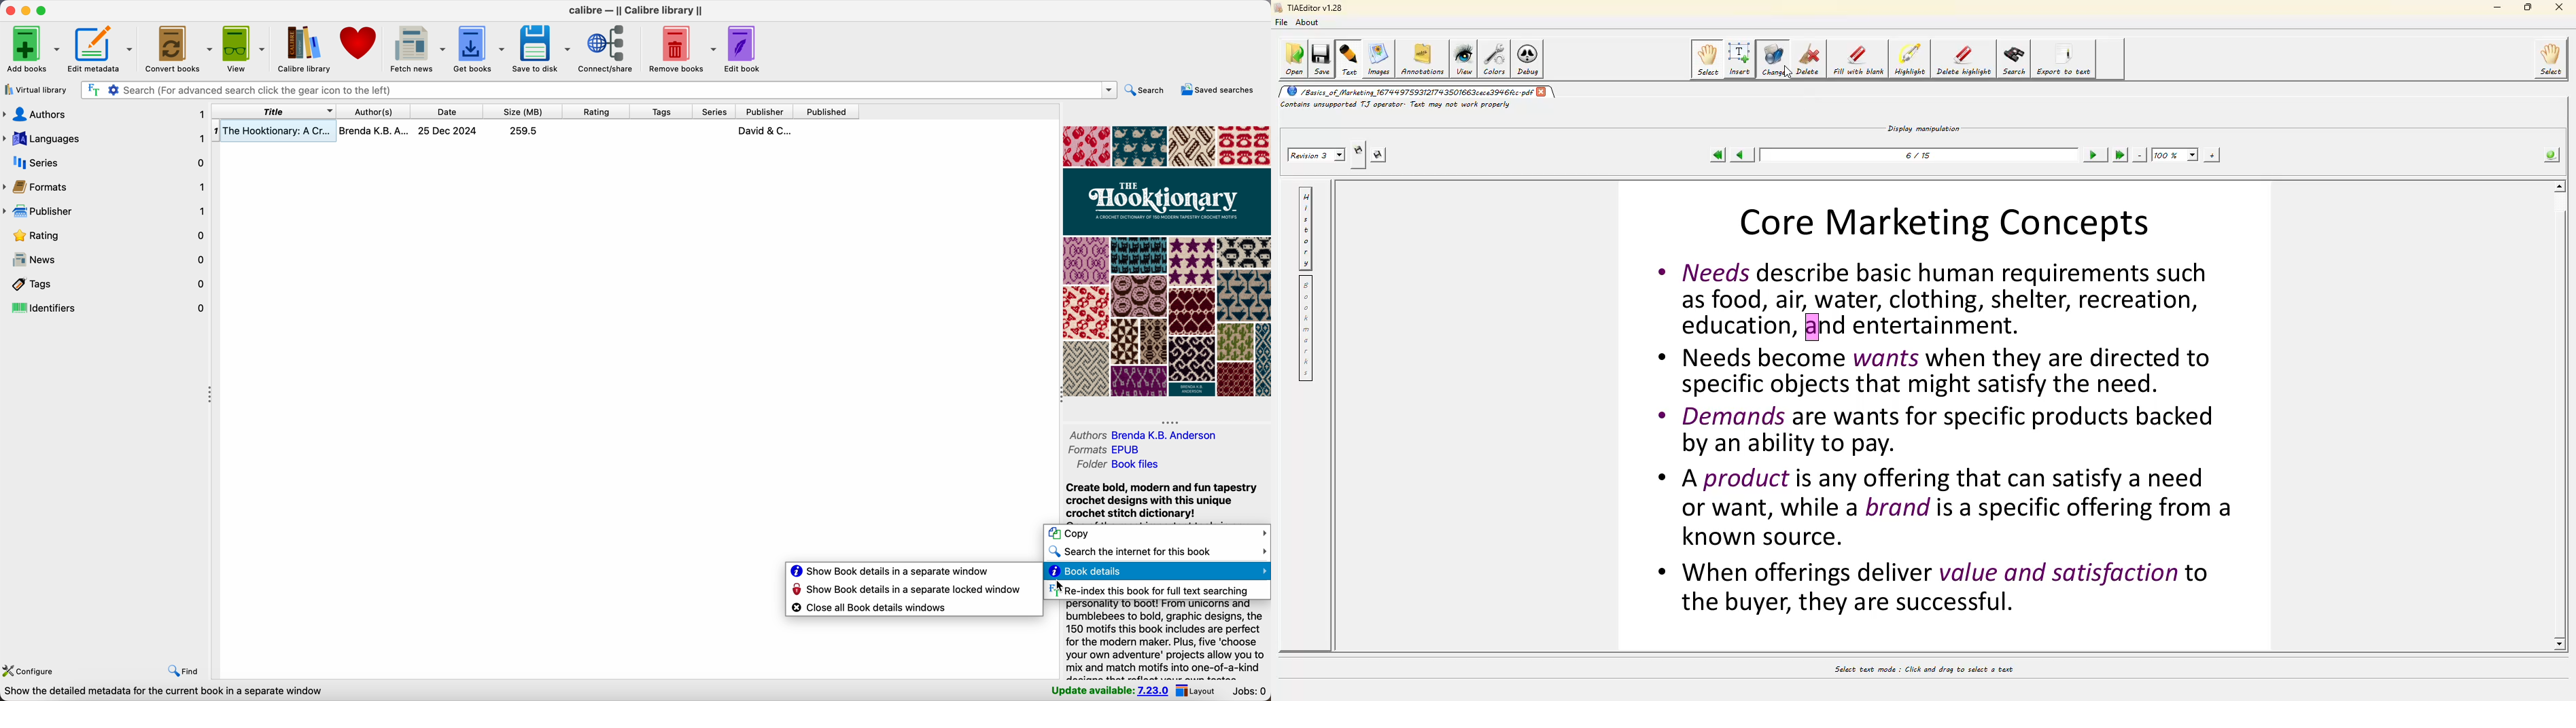 The height and width of the screenshot is (728, 2576). What do you see at coordinates (2061, 57) in the screenshot?
I see `export to text` at bounding box center [2061, 57].